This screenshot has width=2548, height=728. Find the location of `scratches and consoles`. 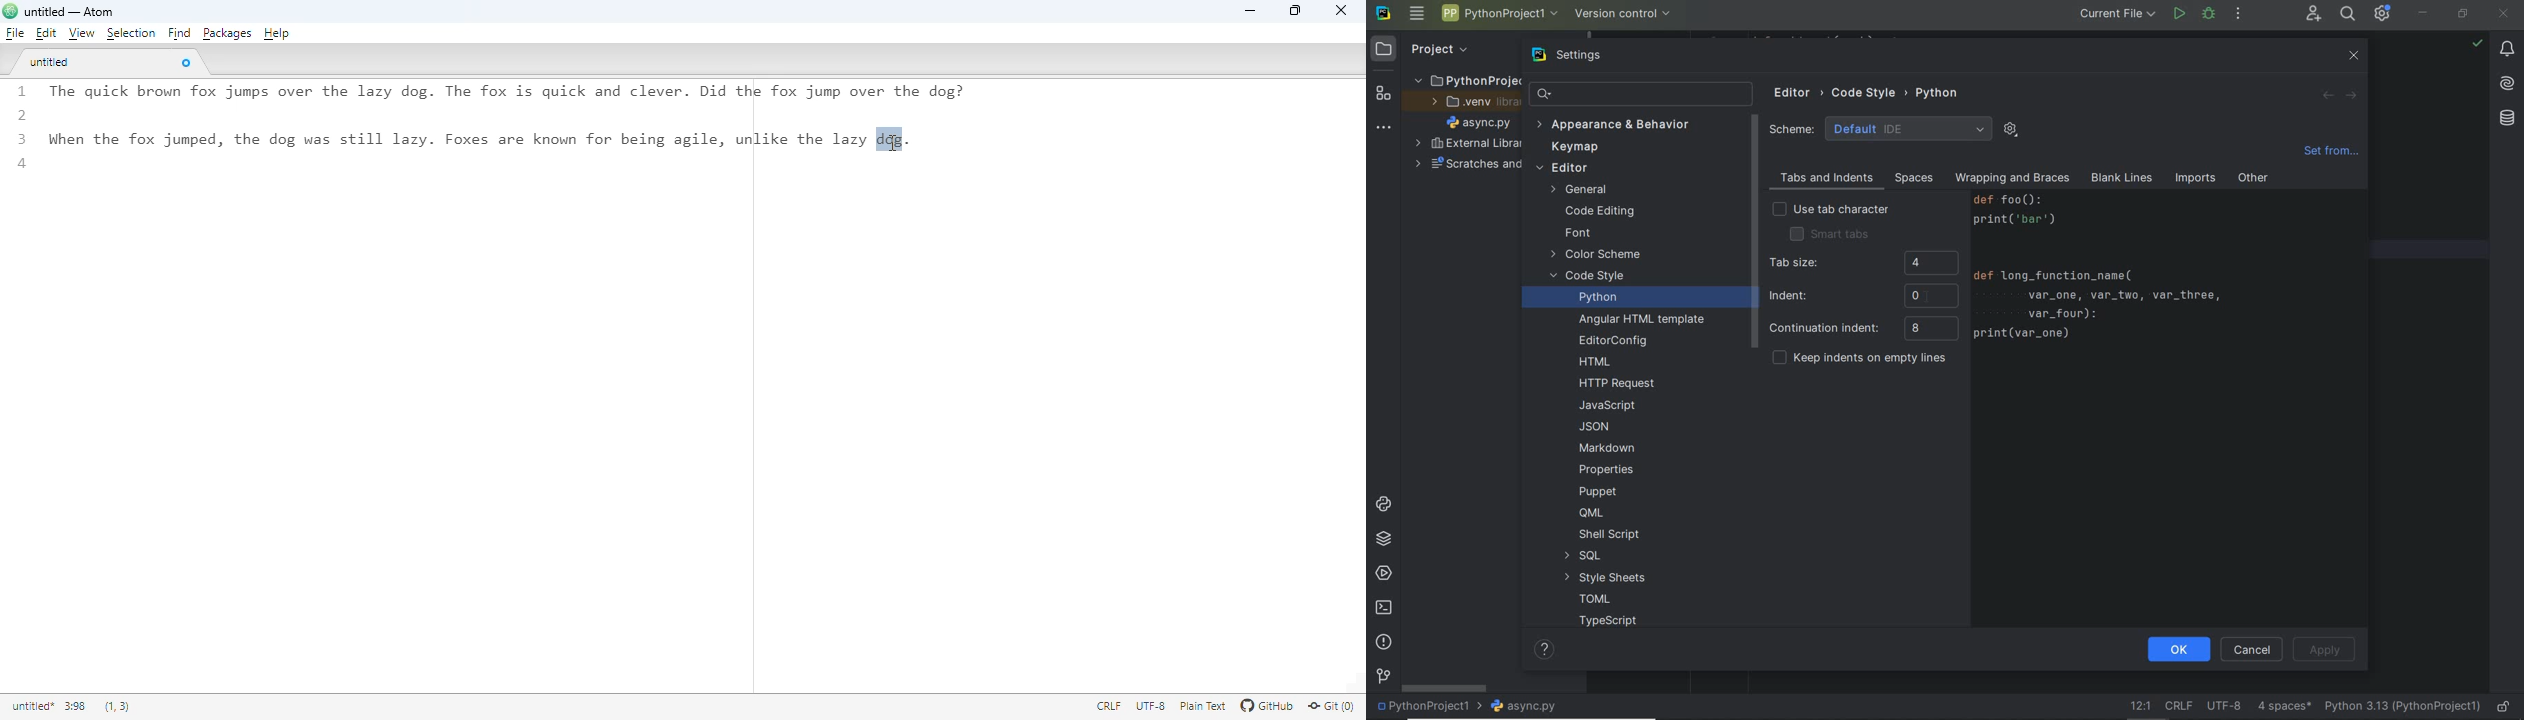

scratches and consoles is located at coordinates (1463, 164).